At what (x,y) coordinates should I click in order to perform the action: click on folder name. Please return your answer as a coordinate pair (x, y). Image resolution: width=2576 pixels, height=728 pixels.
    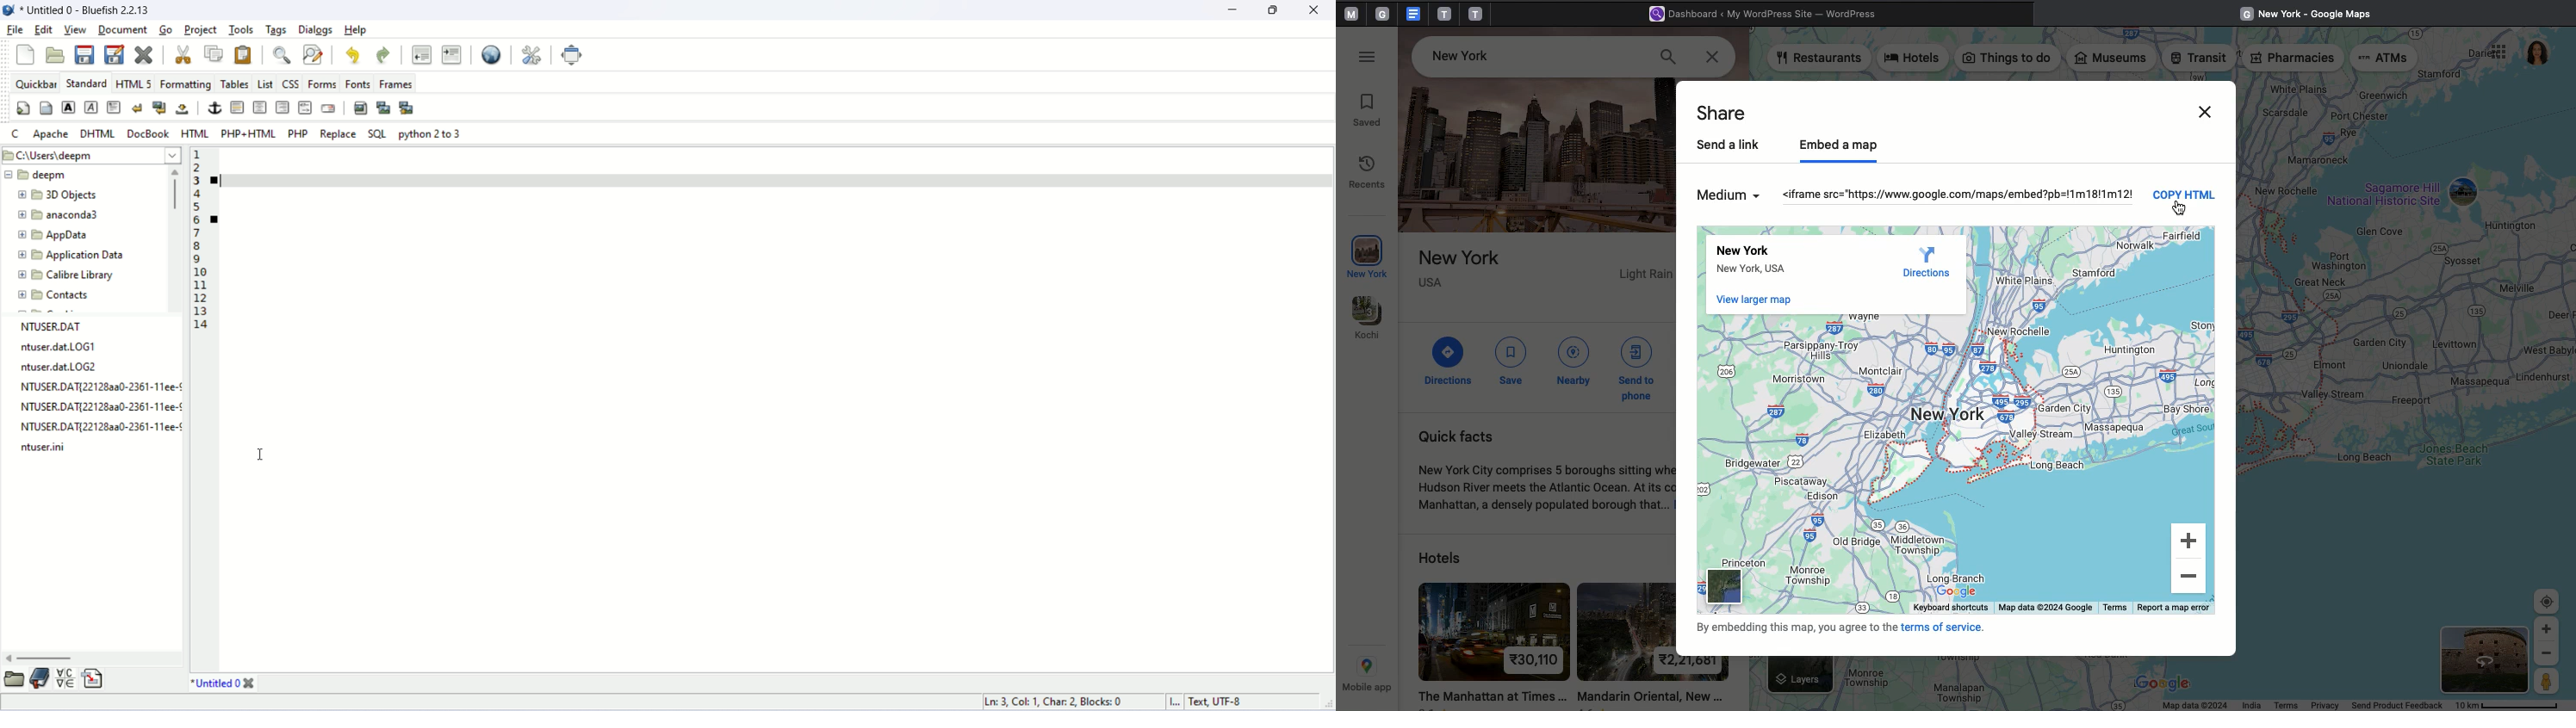
    Looking at the image, I should click on (79, 256).